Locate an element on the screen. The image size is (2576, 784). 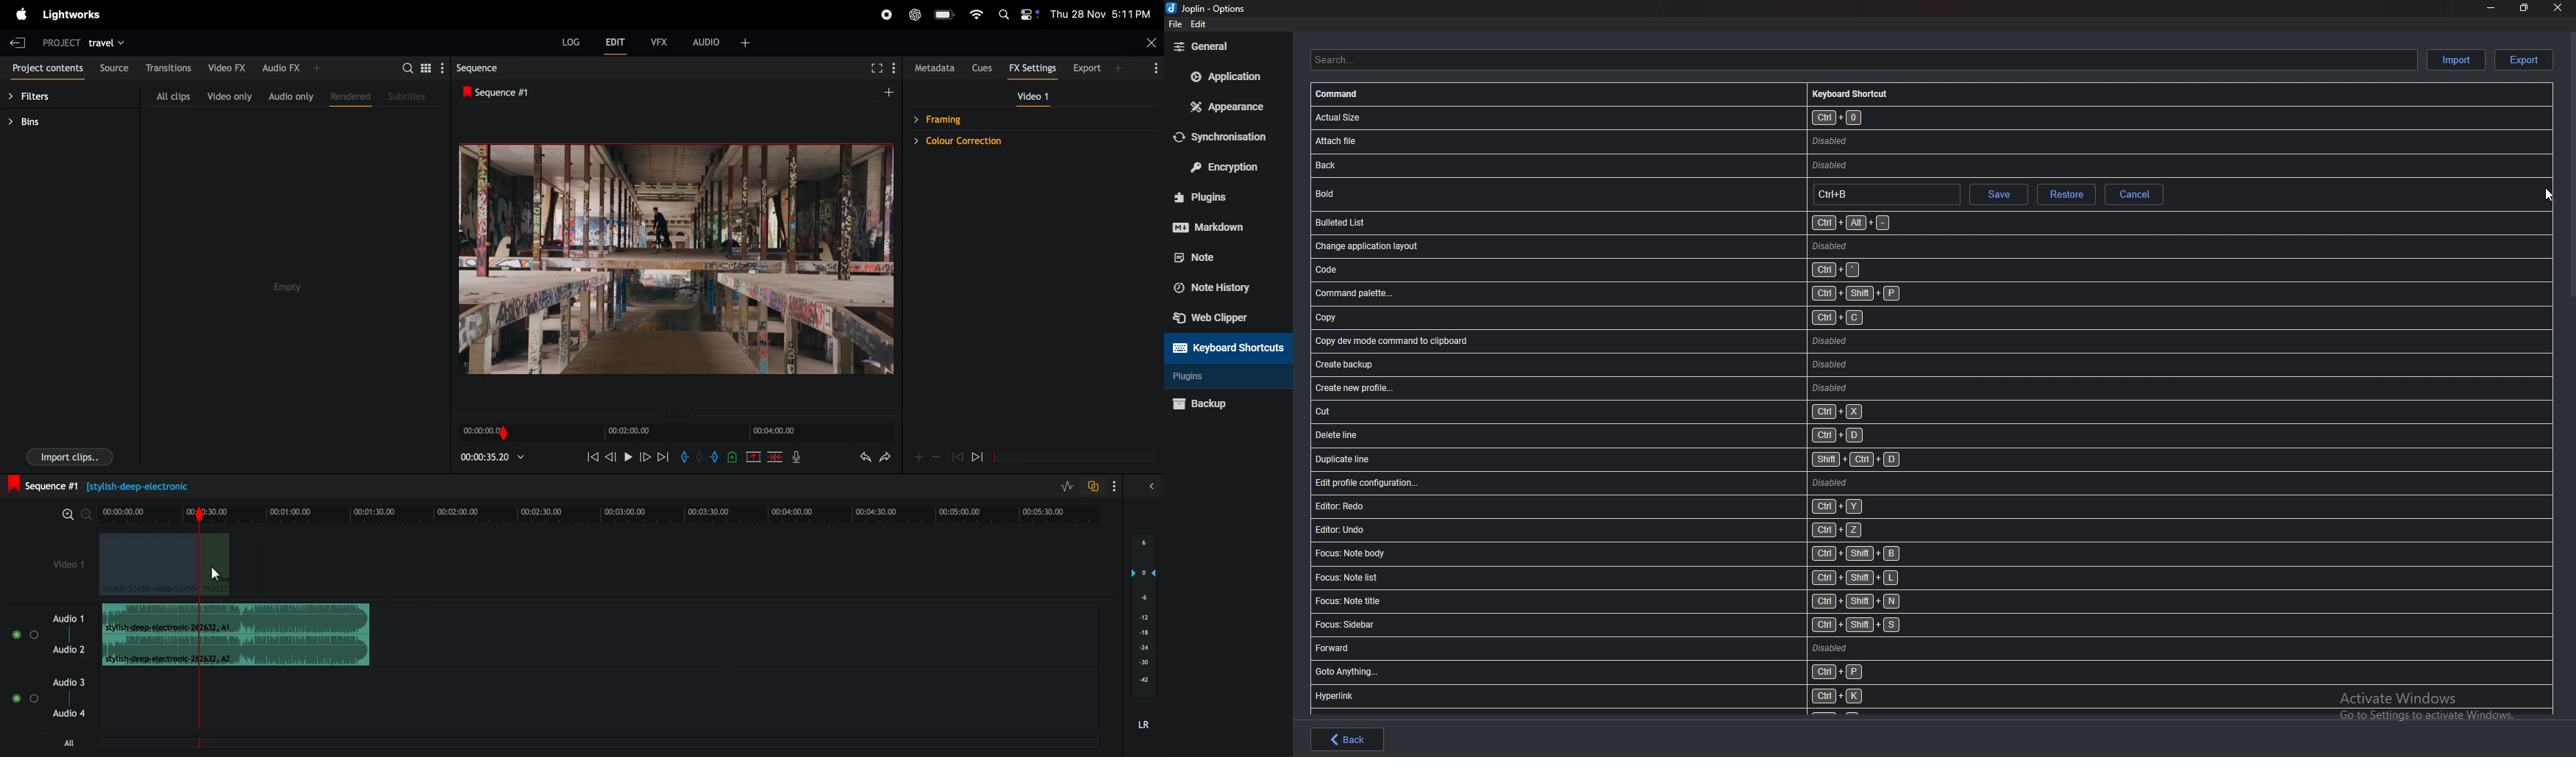
shortcut is located at coordinates (1638, 339).